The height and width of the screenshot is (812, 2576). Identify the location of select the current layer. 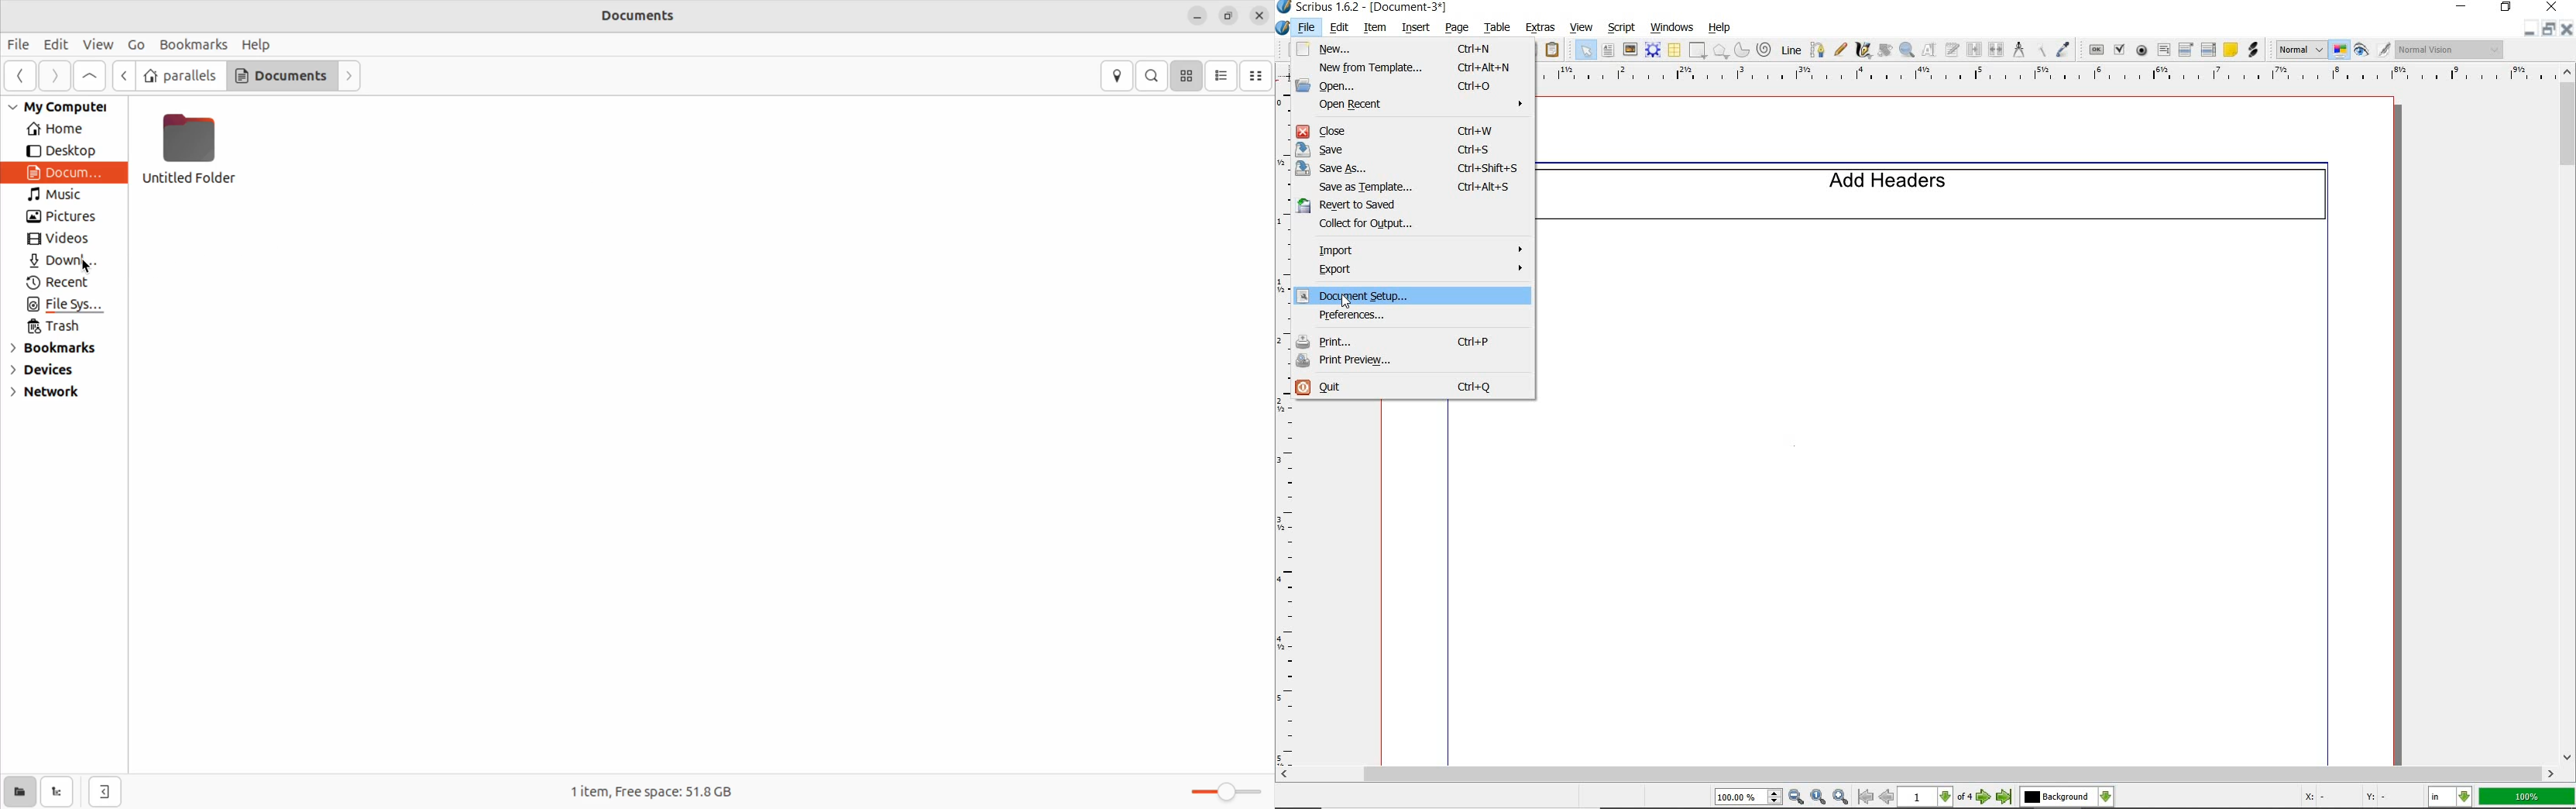
(2067, 797).